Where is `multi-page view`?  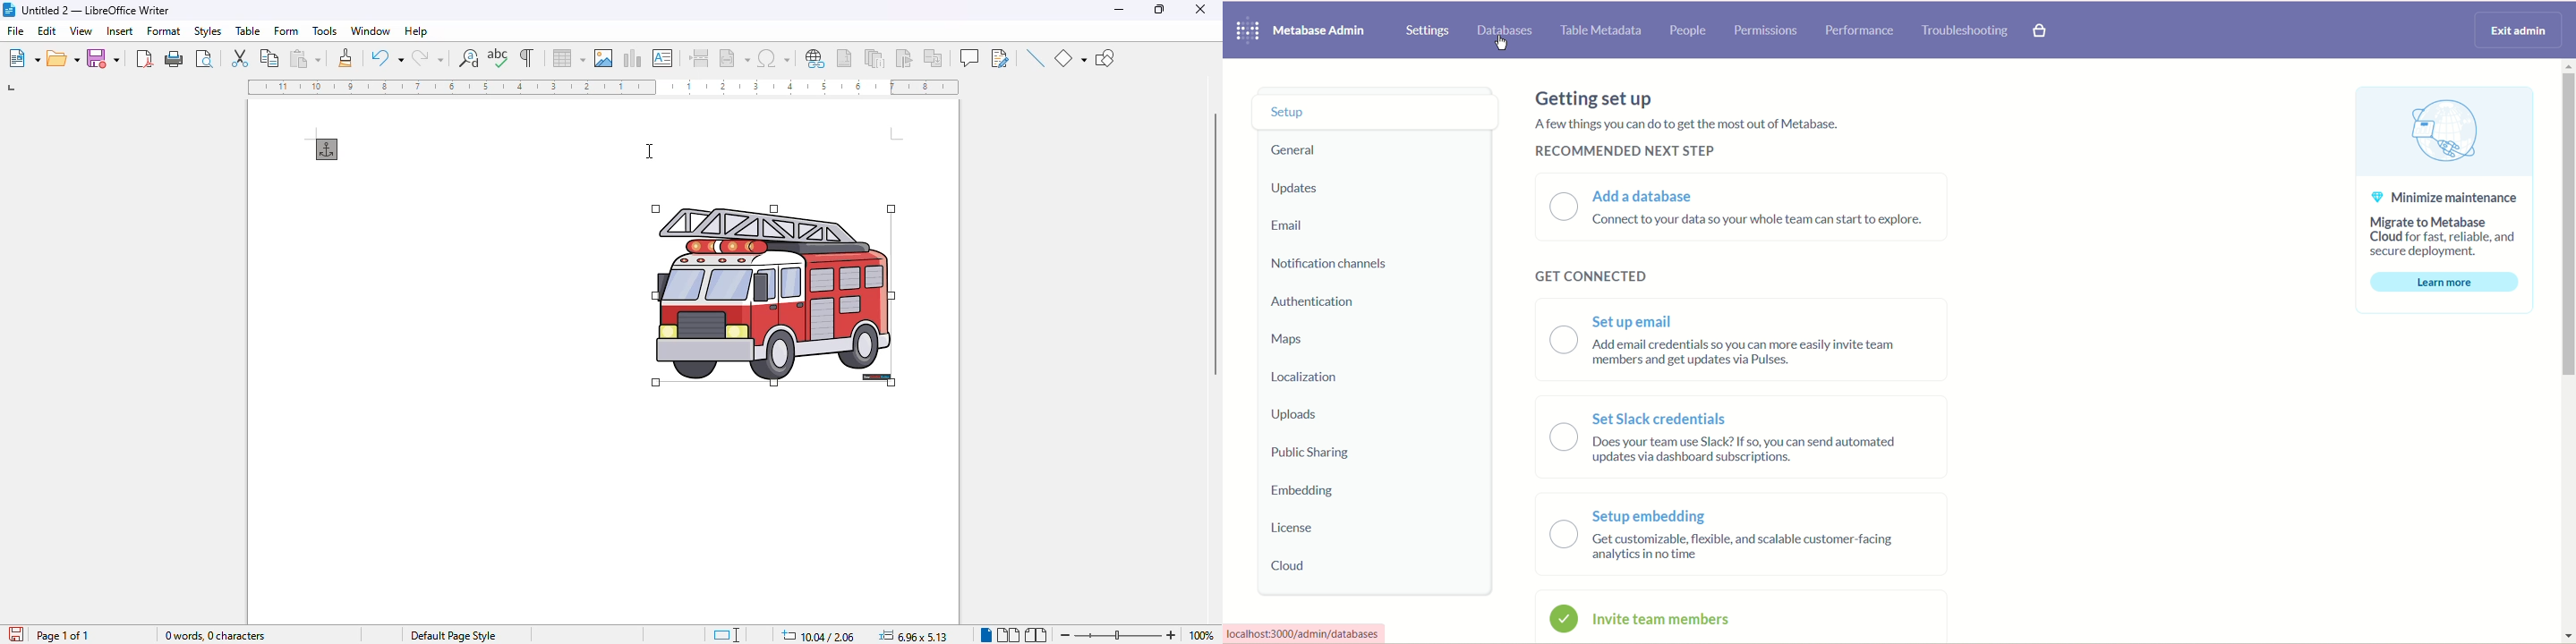
multi-page view is located at coordinates (1009, 635).